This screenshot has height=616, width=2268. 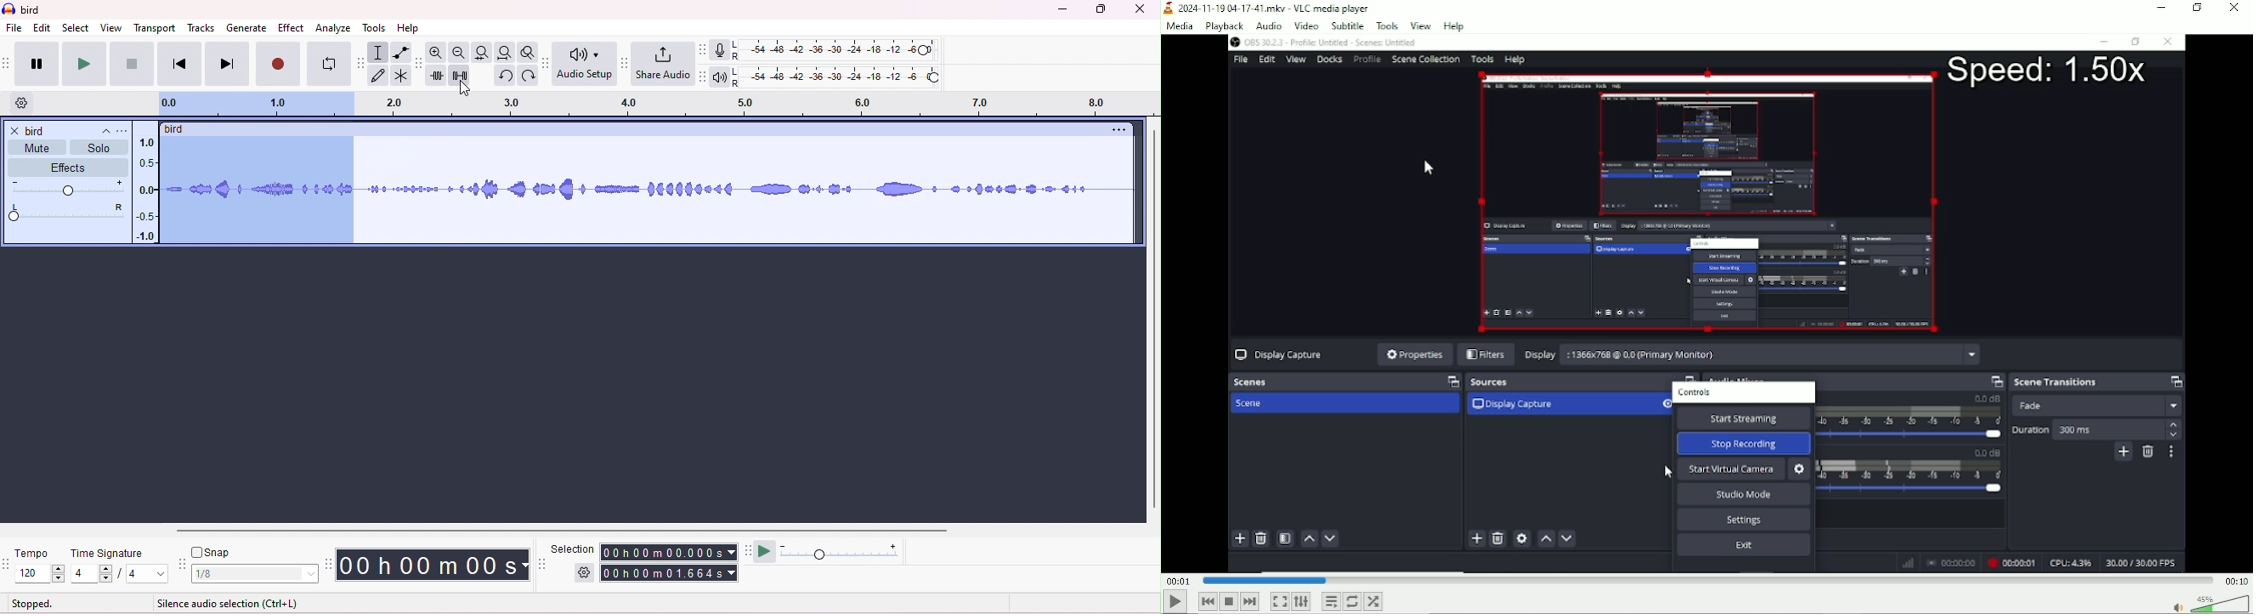 What do you see at coordinates (22, 102) in the screenshot?
I see `timeline options` at bounding box center [22, 102].